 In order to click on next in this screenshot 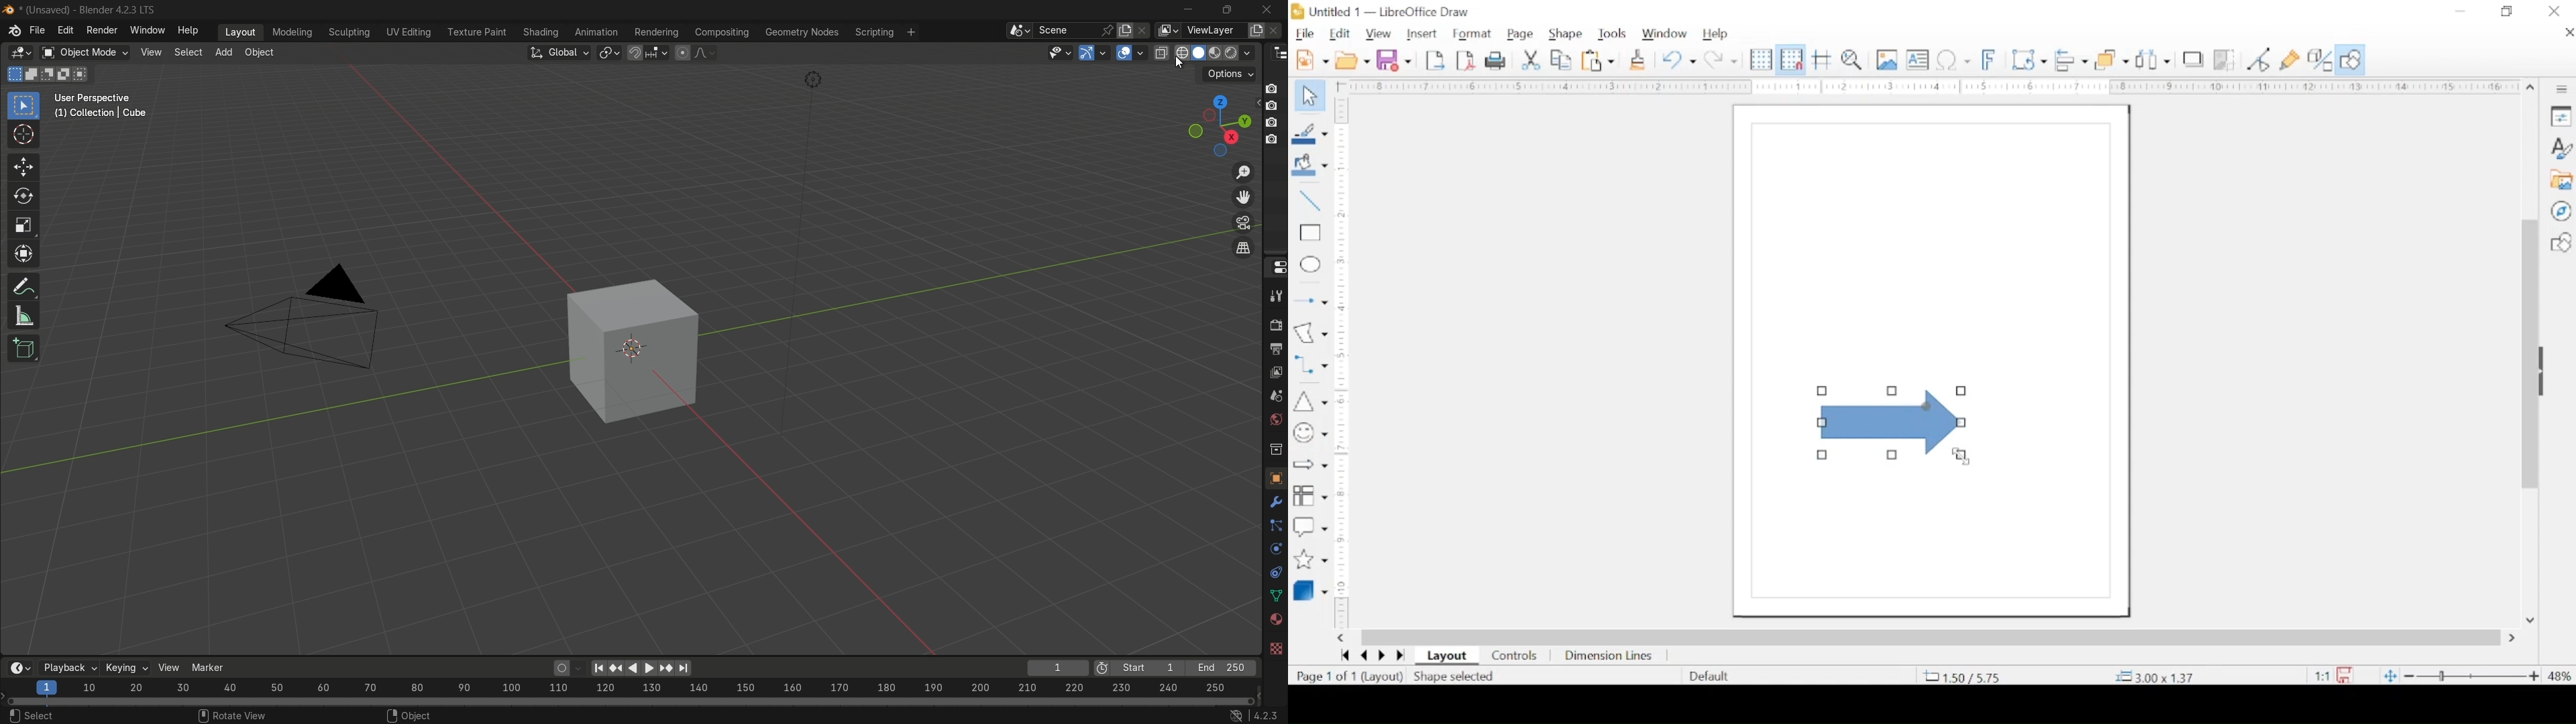, I will do `click(1381, 656)`.